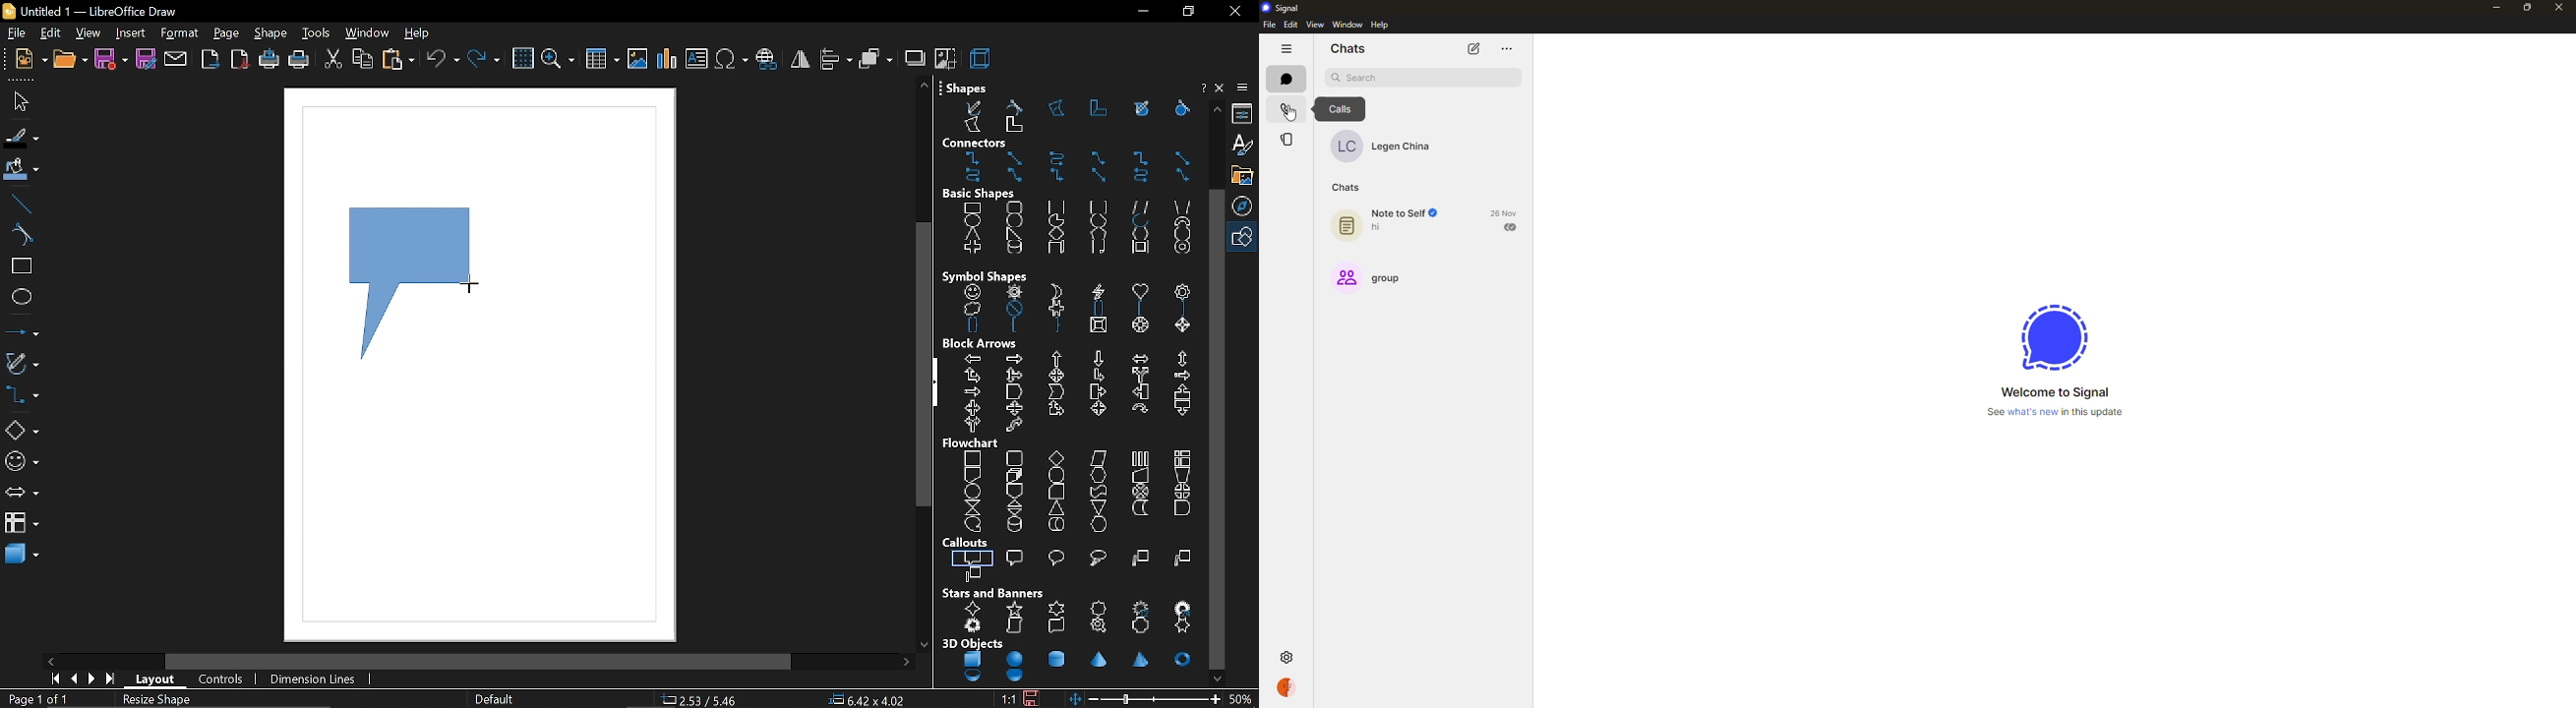  Describe the element at coordinates (1179, 392) in the screenshot. I see `up arrow callout` at that location.